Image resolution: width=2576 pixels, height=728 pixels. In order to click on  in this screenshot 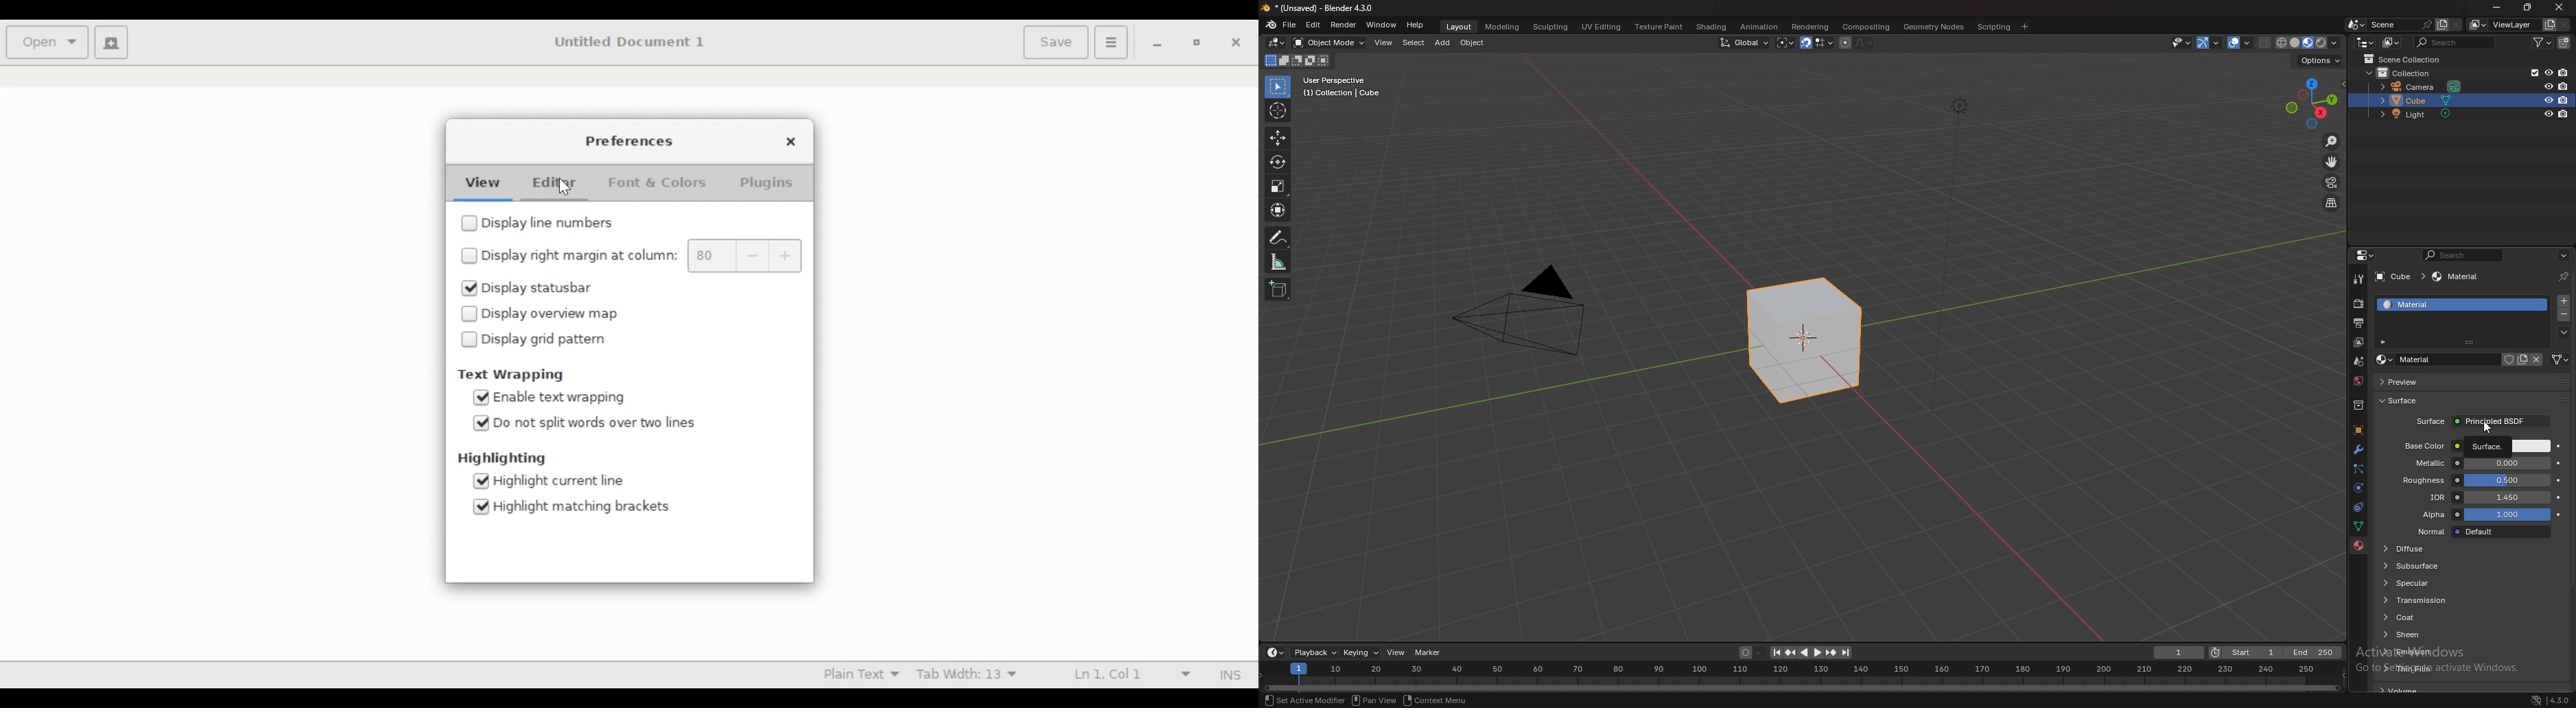, I will do `click(2527, 699)`.